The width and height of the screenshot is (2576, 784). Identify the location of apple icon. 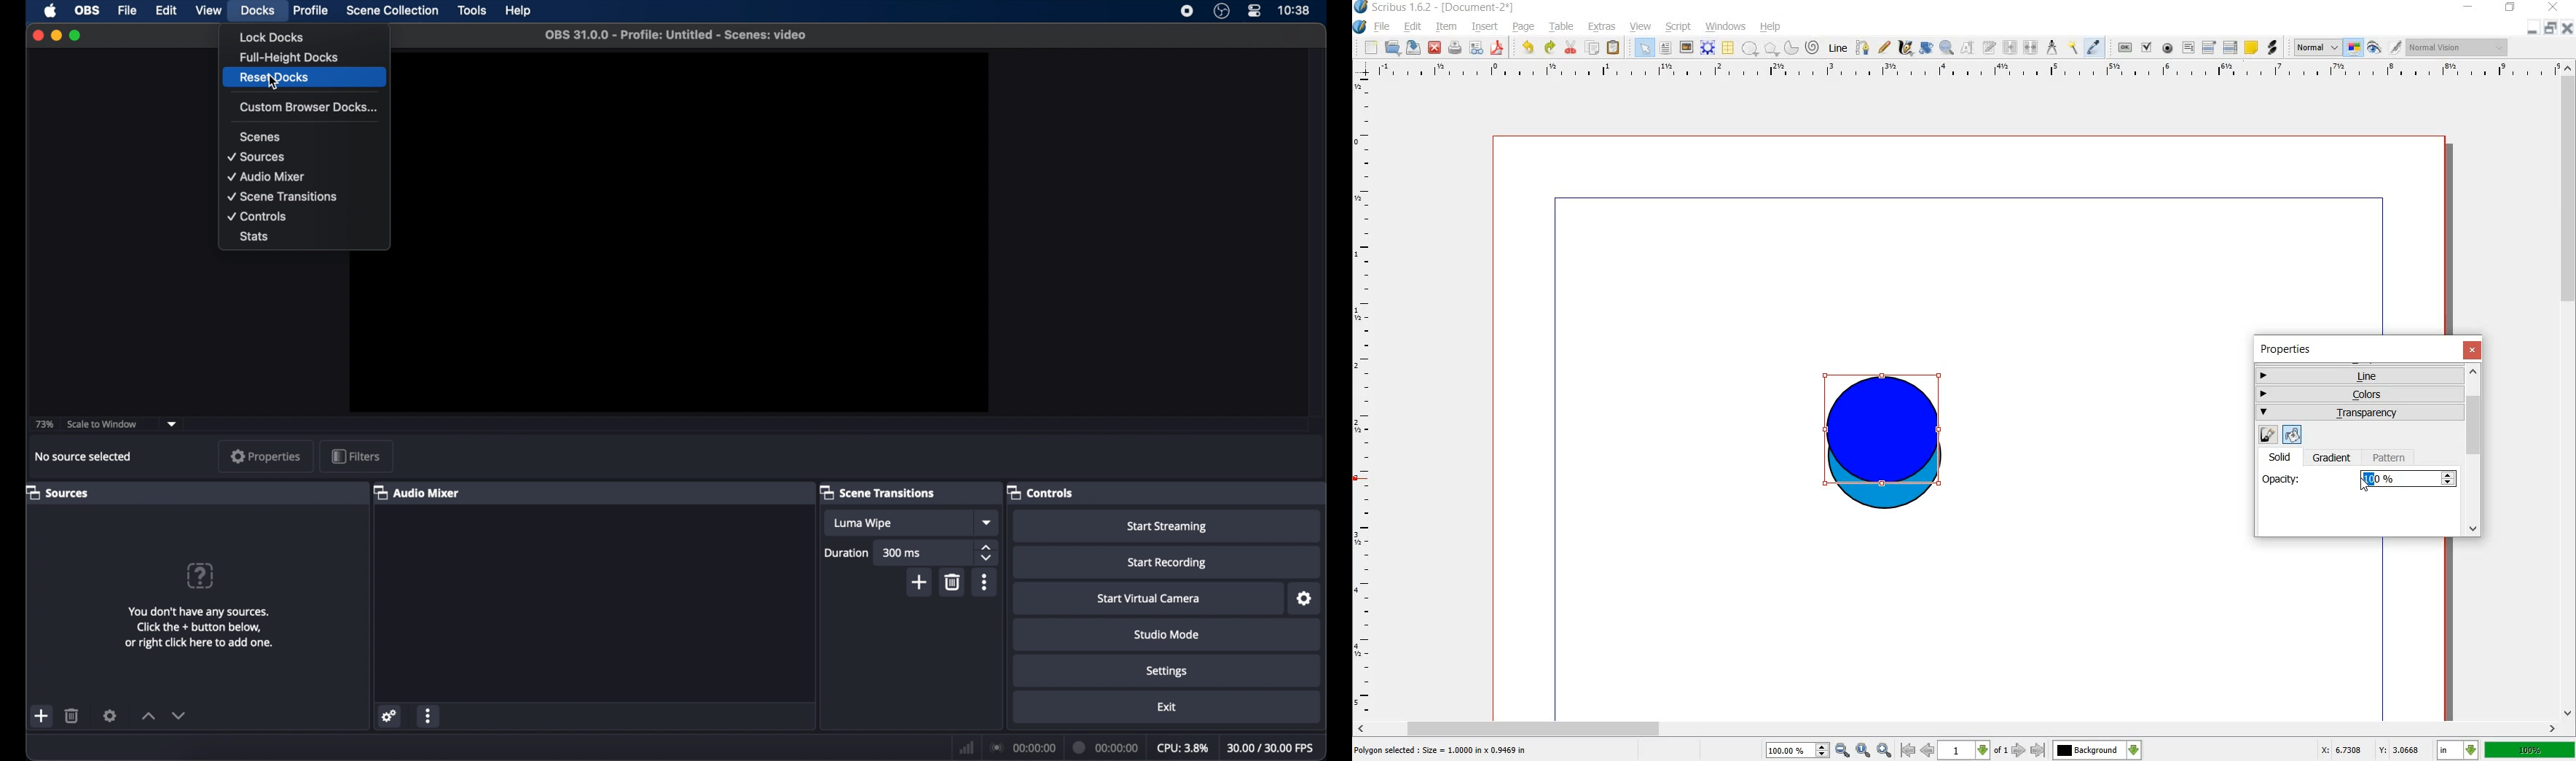
(50, 11).